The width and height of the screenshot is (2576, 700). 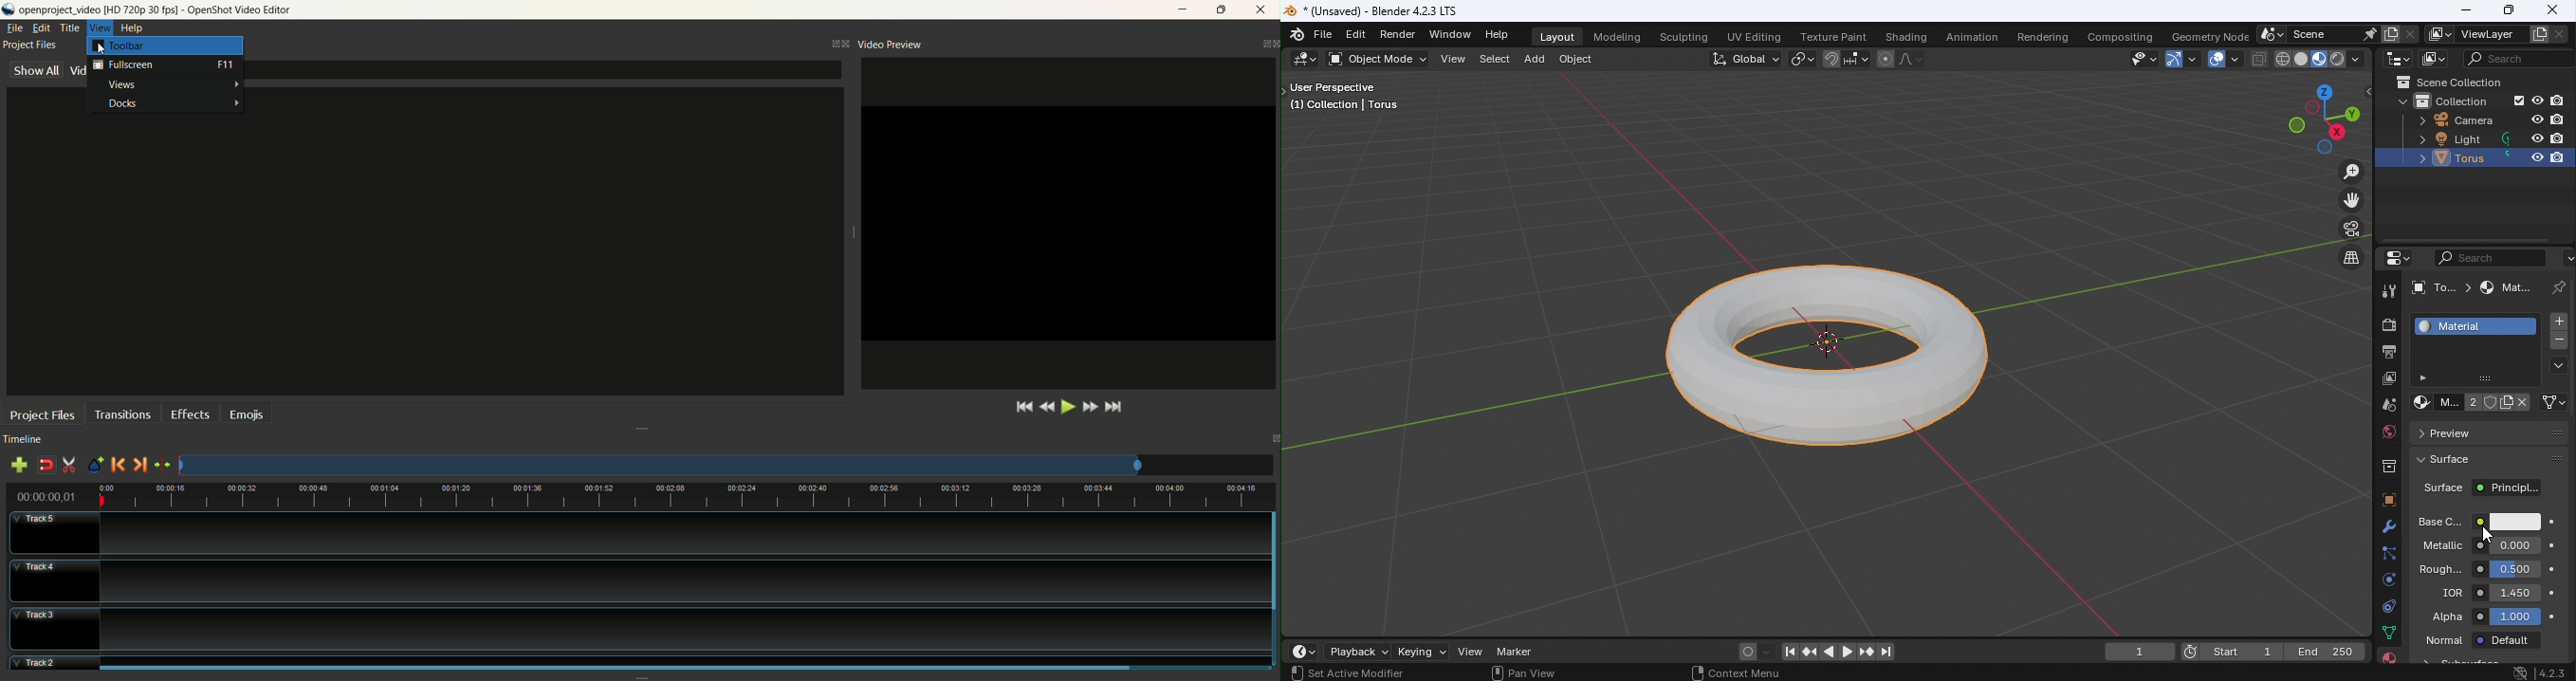 What do you see at coordinates (1801, 58) in the screenshot?
I see `Transform pivot point` at bounding box center [1801, 58].